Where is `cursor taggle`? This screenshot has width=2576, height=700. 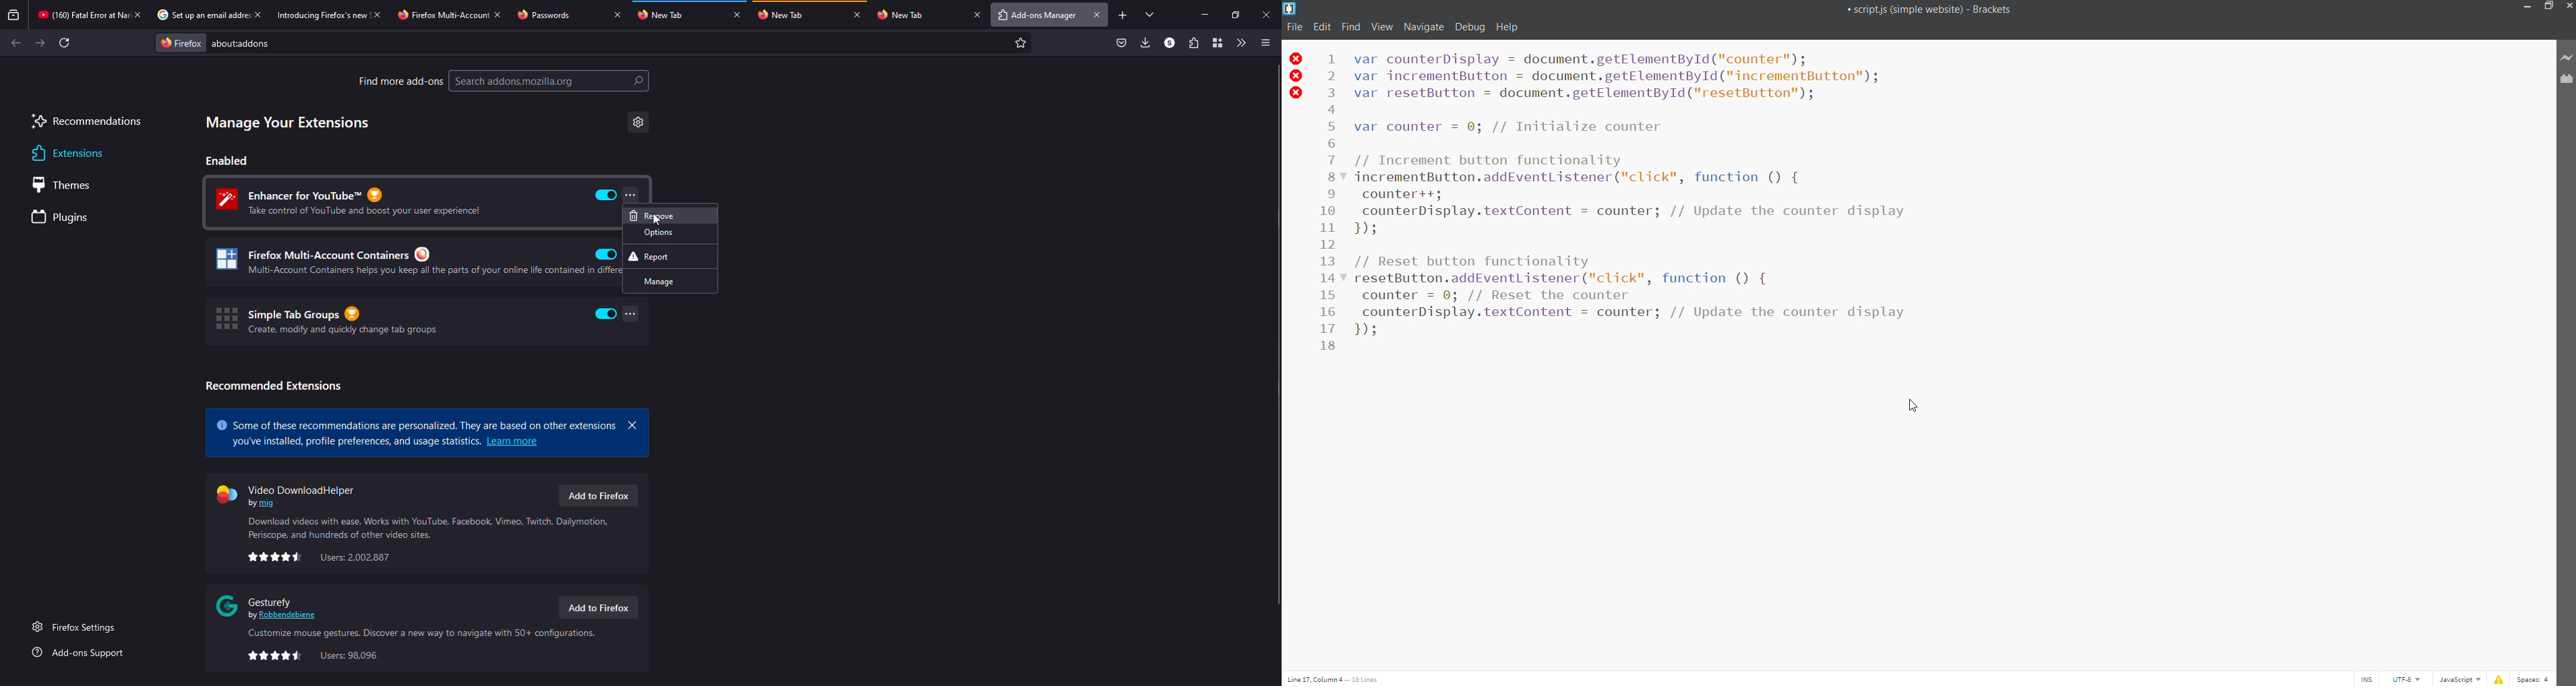
cursor taggle is located at coordinates (2366, 678).